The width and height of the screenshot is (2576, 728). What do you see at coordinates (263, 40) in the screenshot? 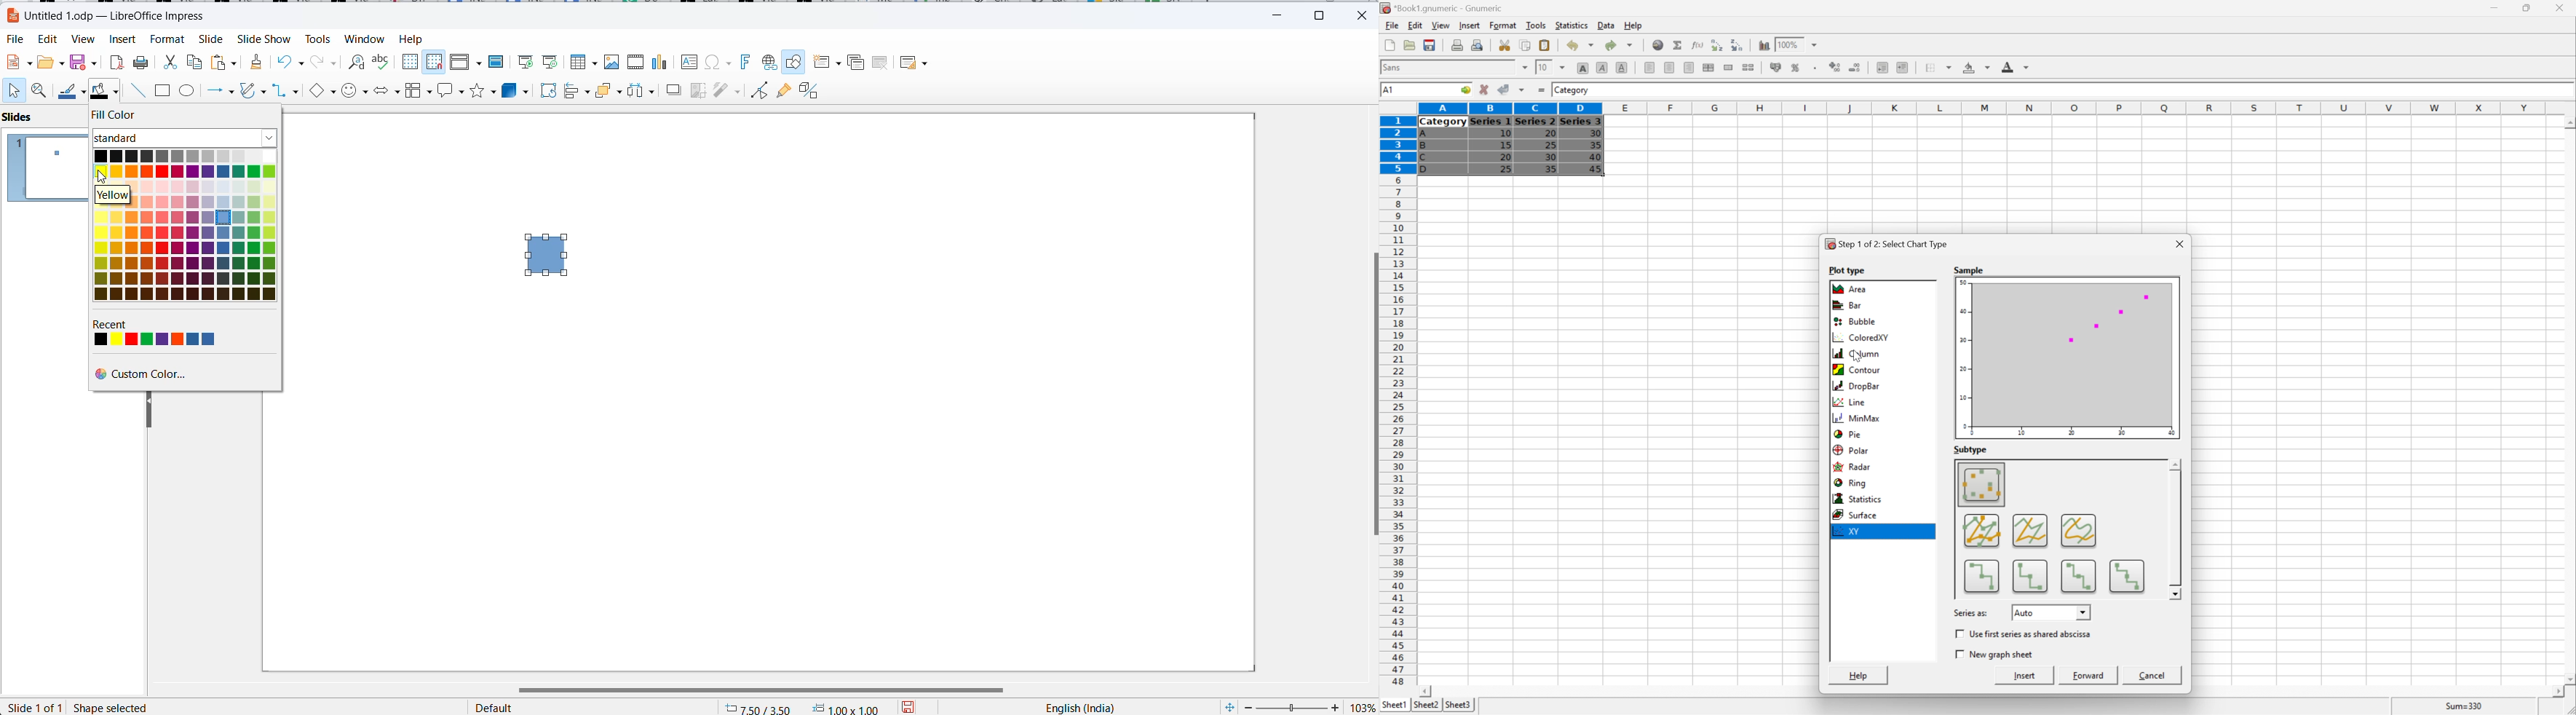
I see `slide show` at bounding box center [263, 40].